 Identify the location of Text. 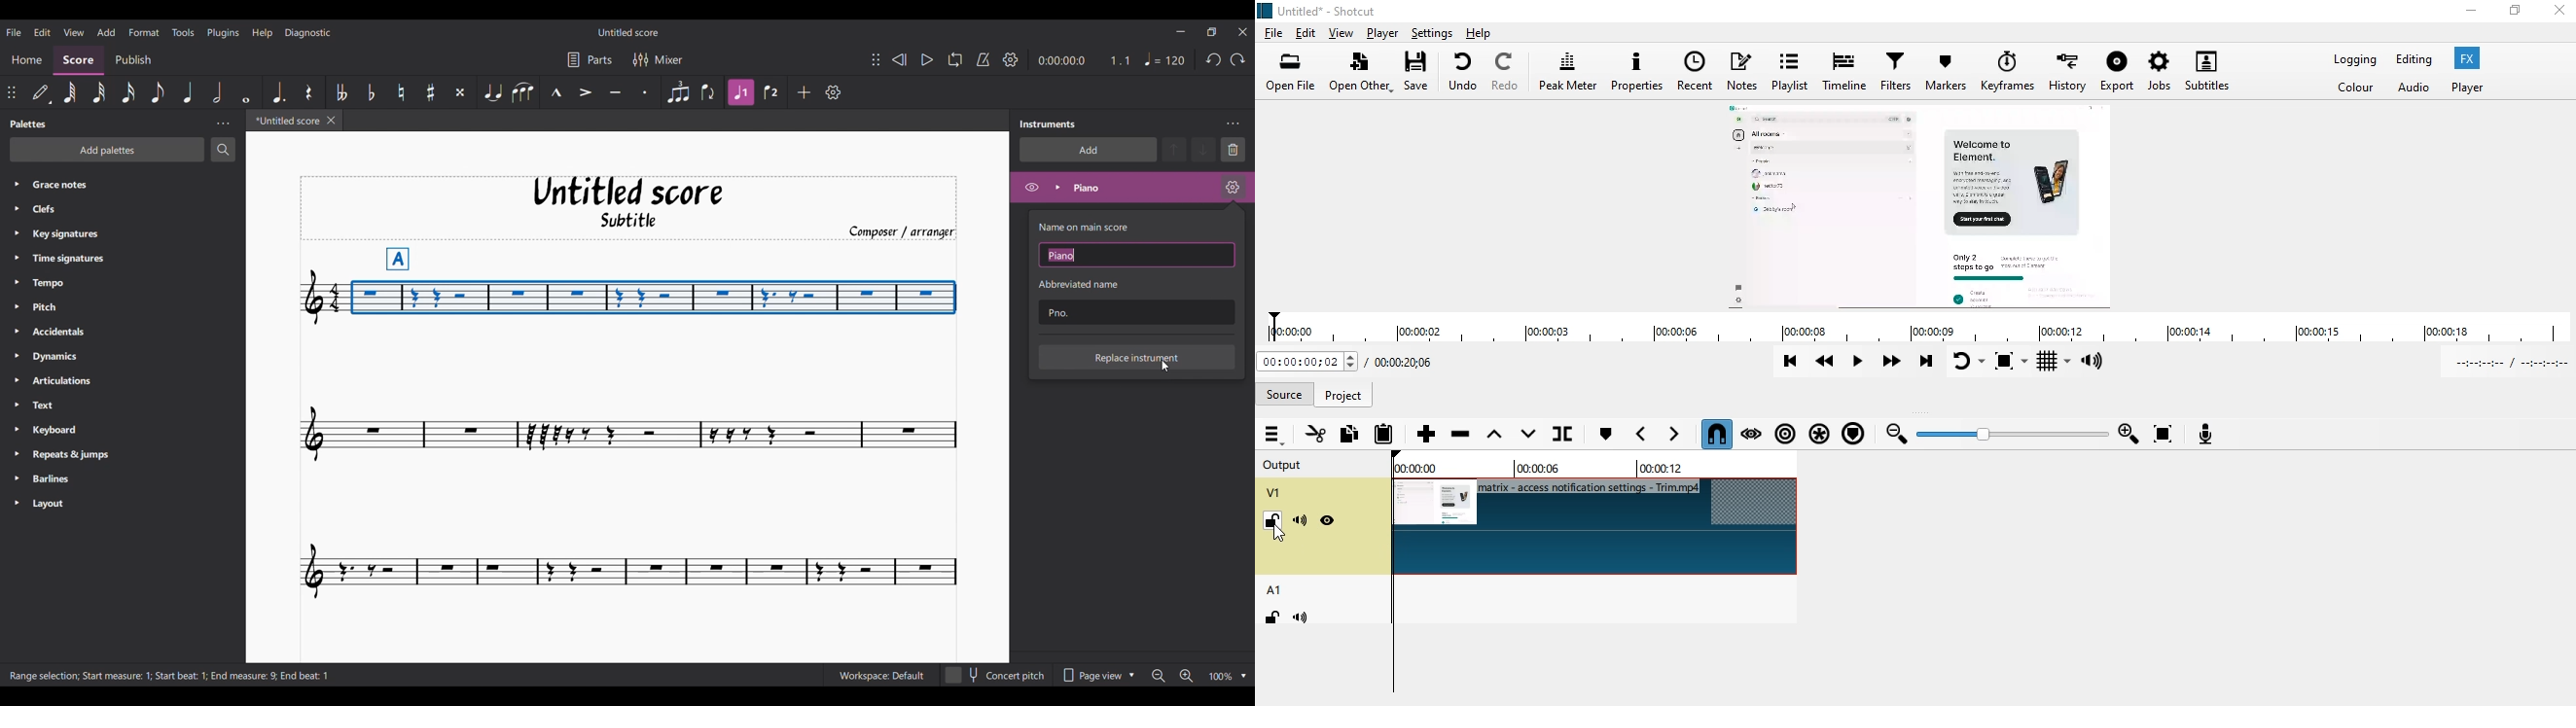
(69, 406).